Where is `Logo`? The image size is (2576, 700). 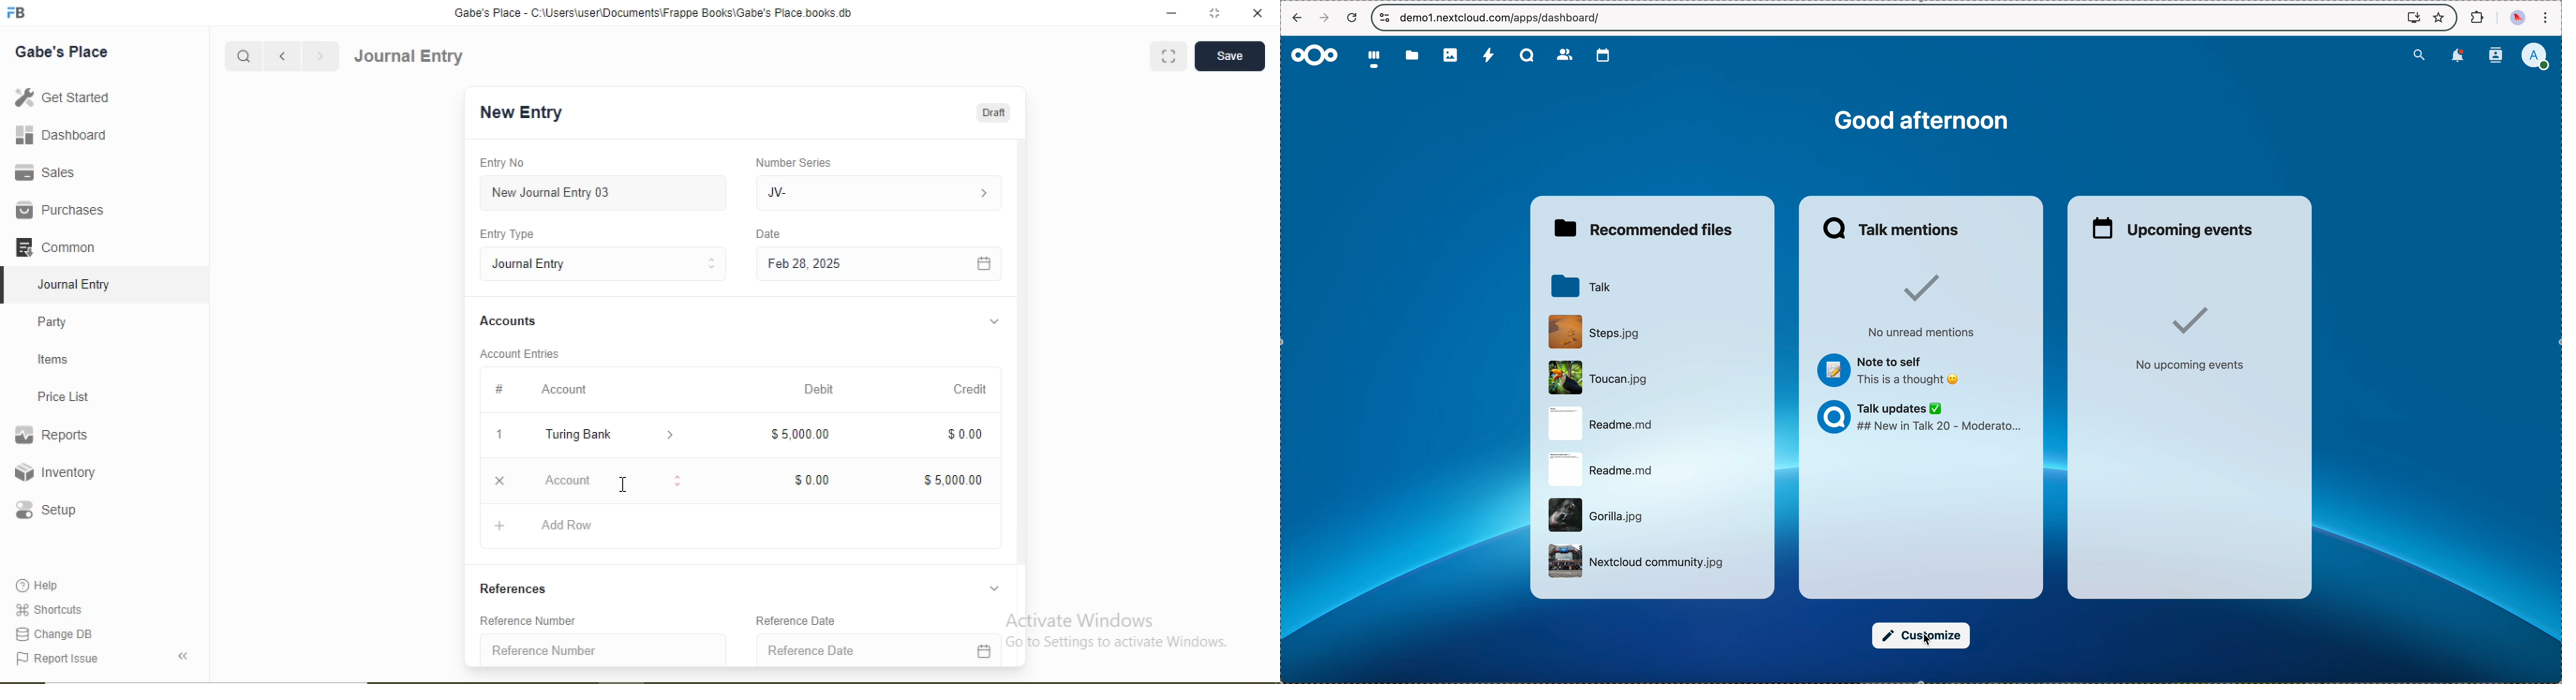 Logo is located at coordinates (17, 13).